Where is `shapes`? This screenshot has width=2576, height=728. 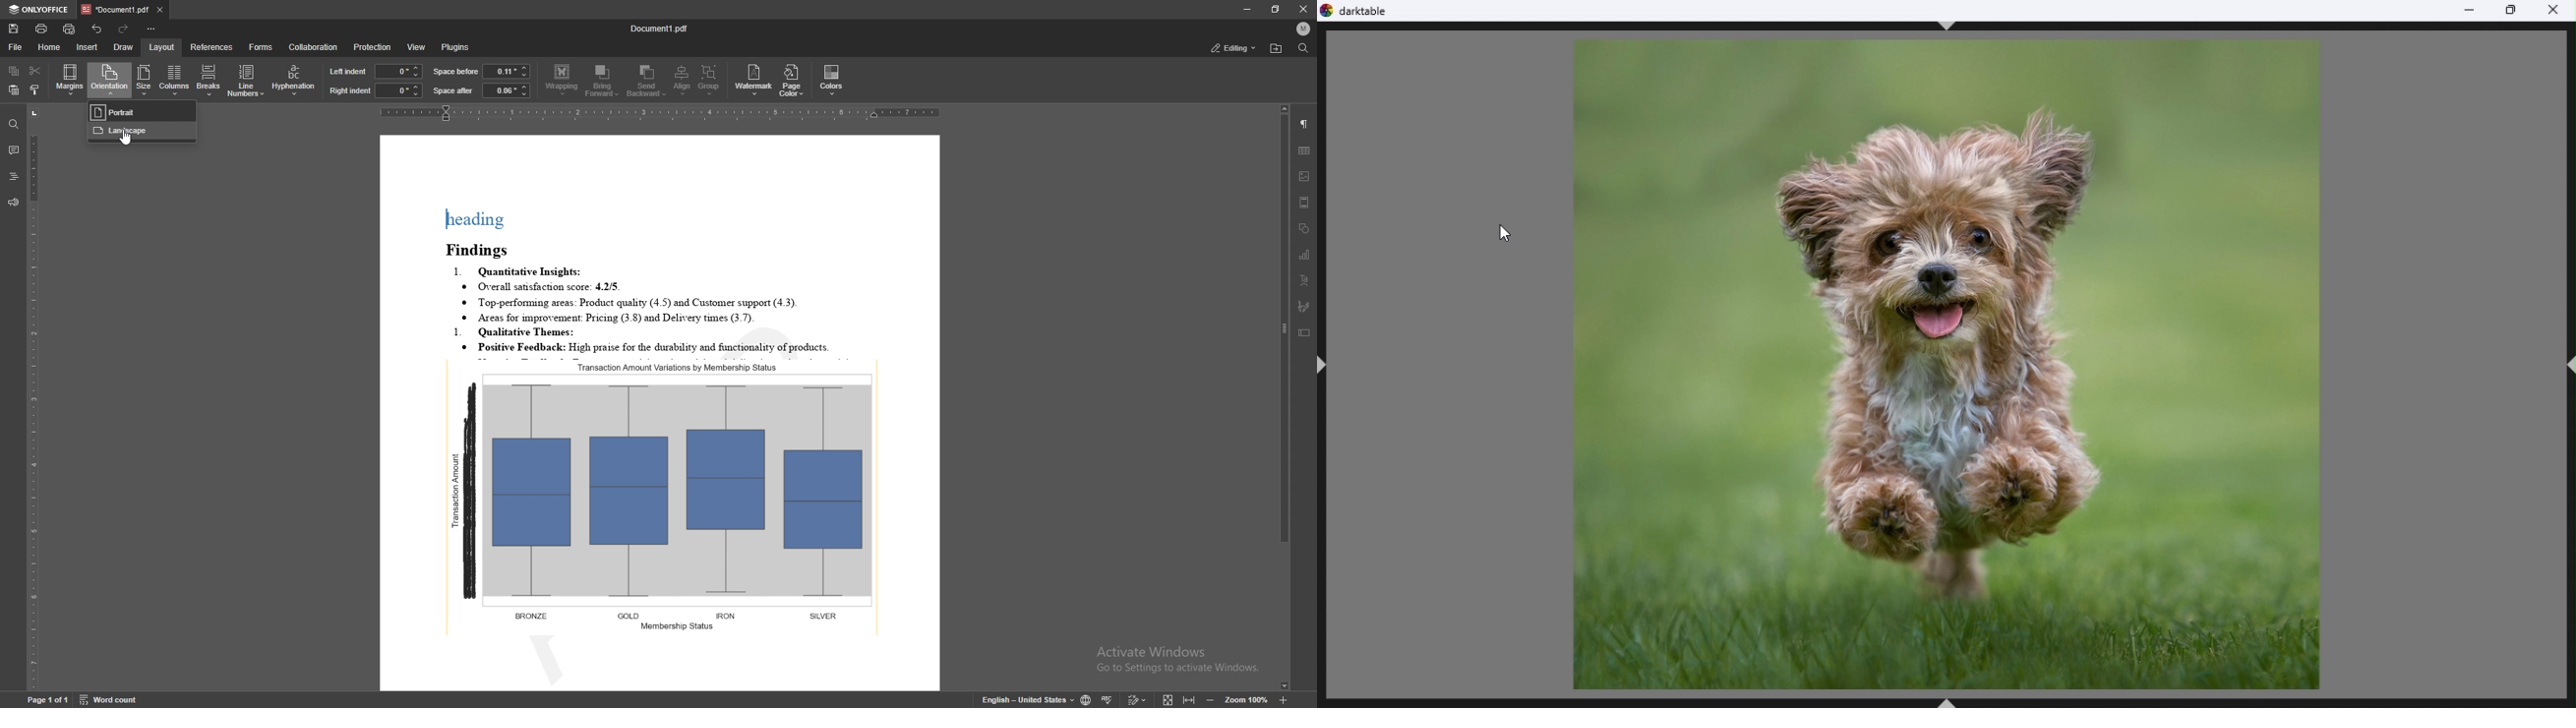
shapes is located at coordinates (1305, 228).